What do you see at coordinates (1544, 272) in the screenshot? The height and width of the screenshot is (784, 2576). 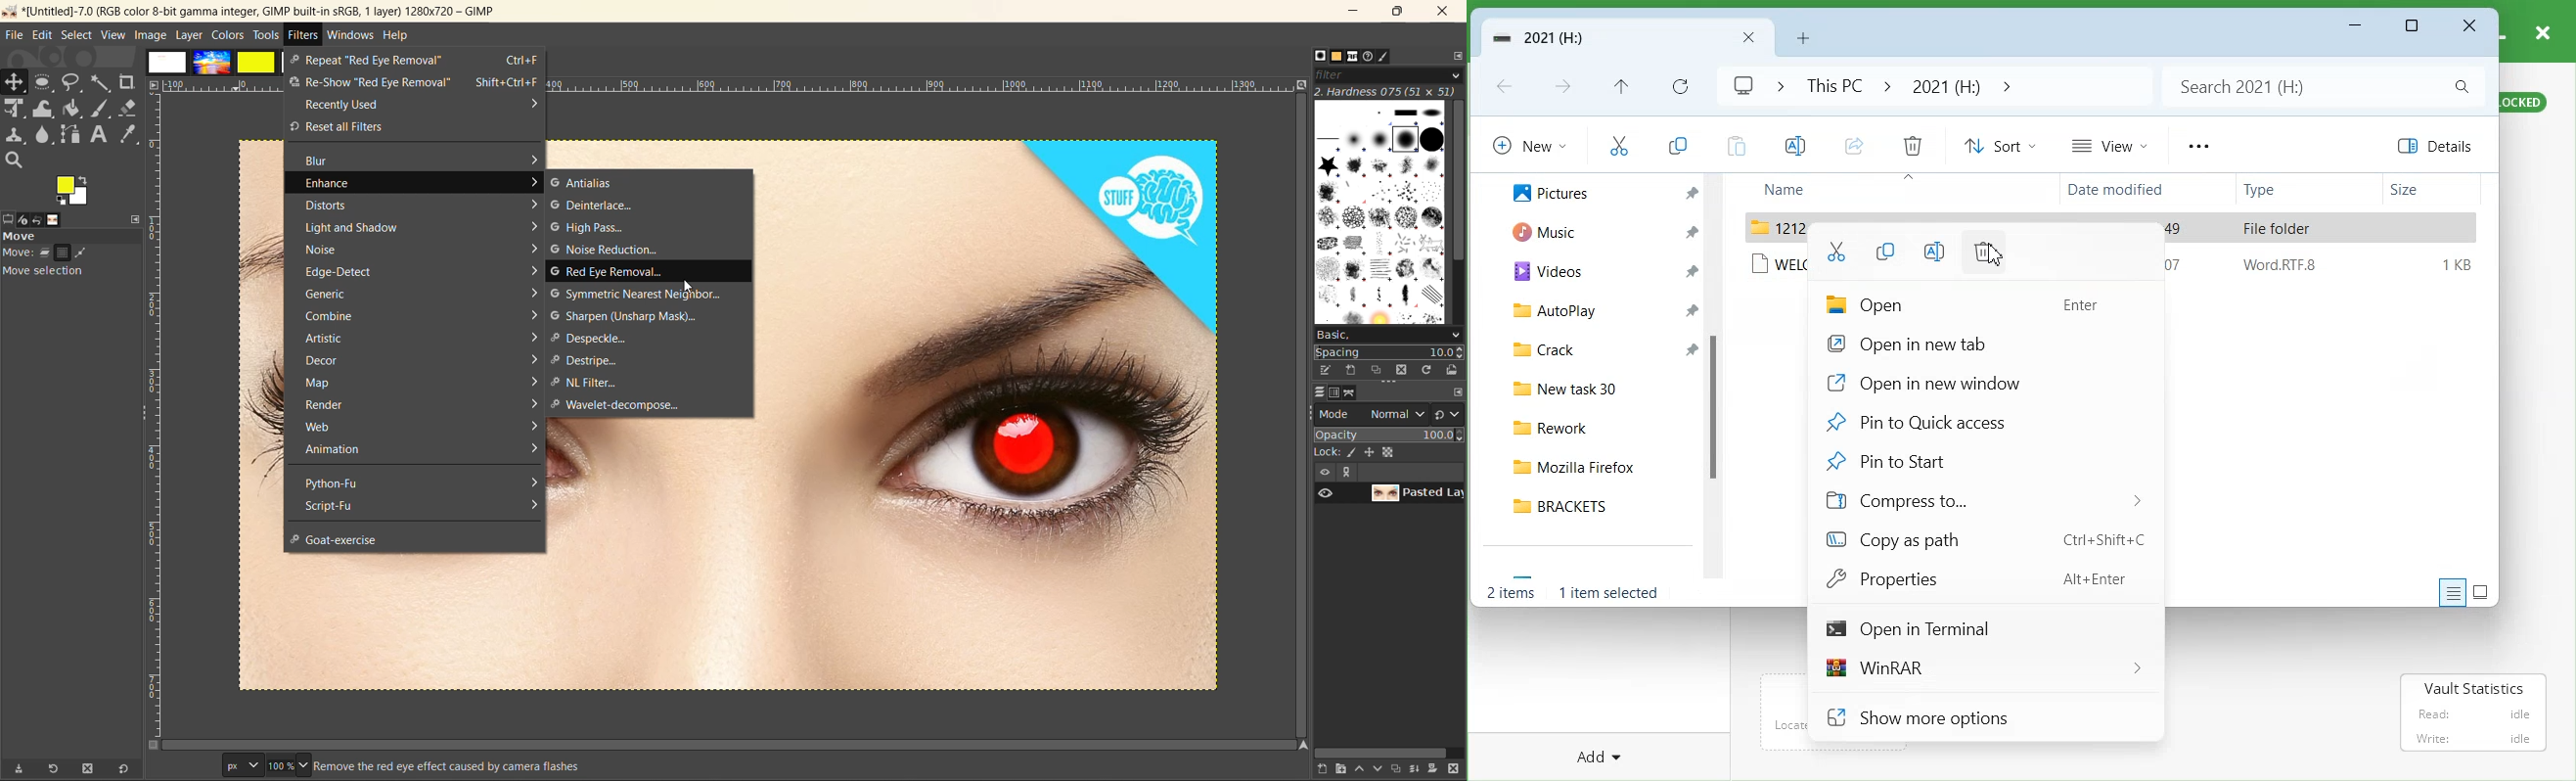 I see `Videos` at bounding box center [1544, 272].